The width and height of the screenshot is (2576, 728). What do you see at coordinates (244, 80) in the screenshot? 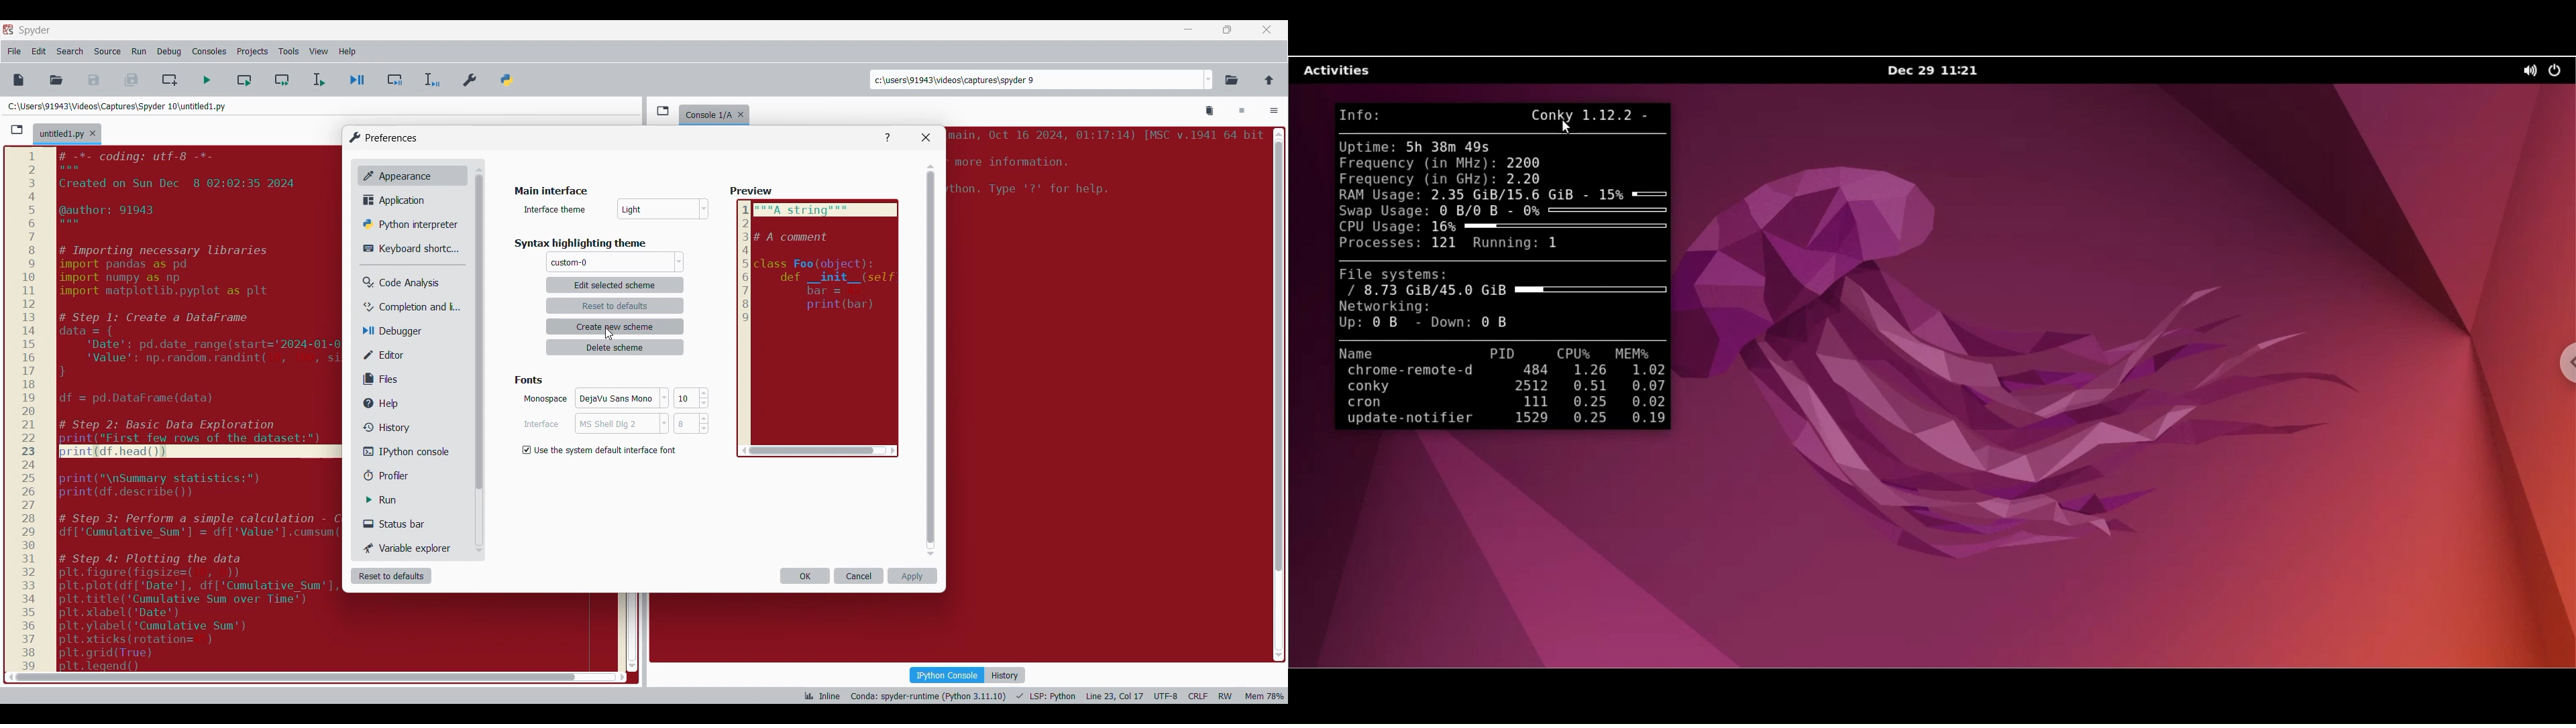
I see `Run current cell` at bounding box center [244, 80].